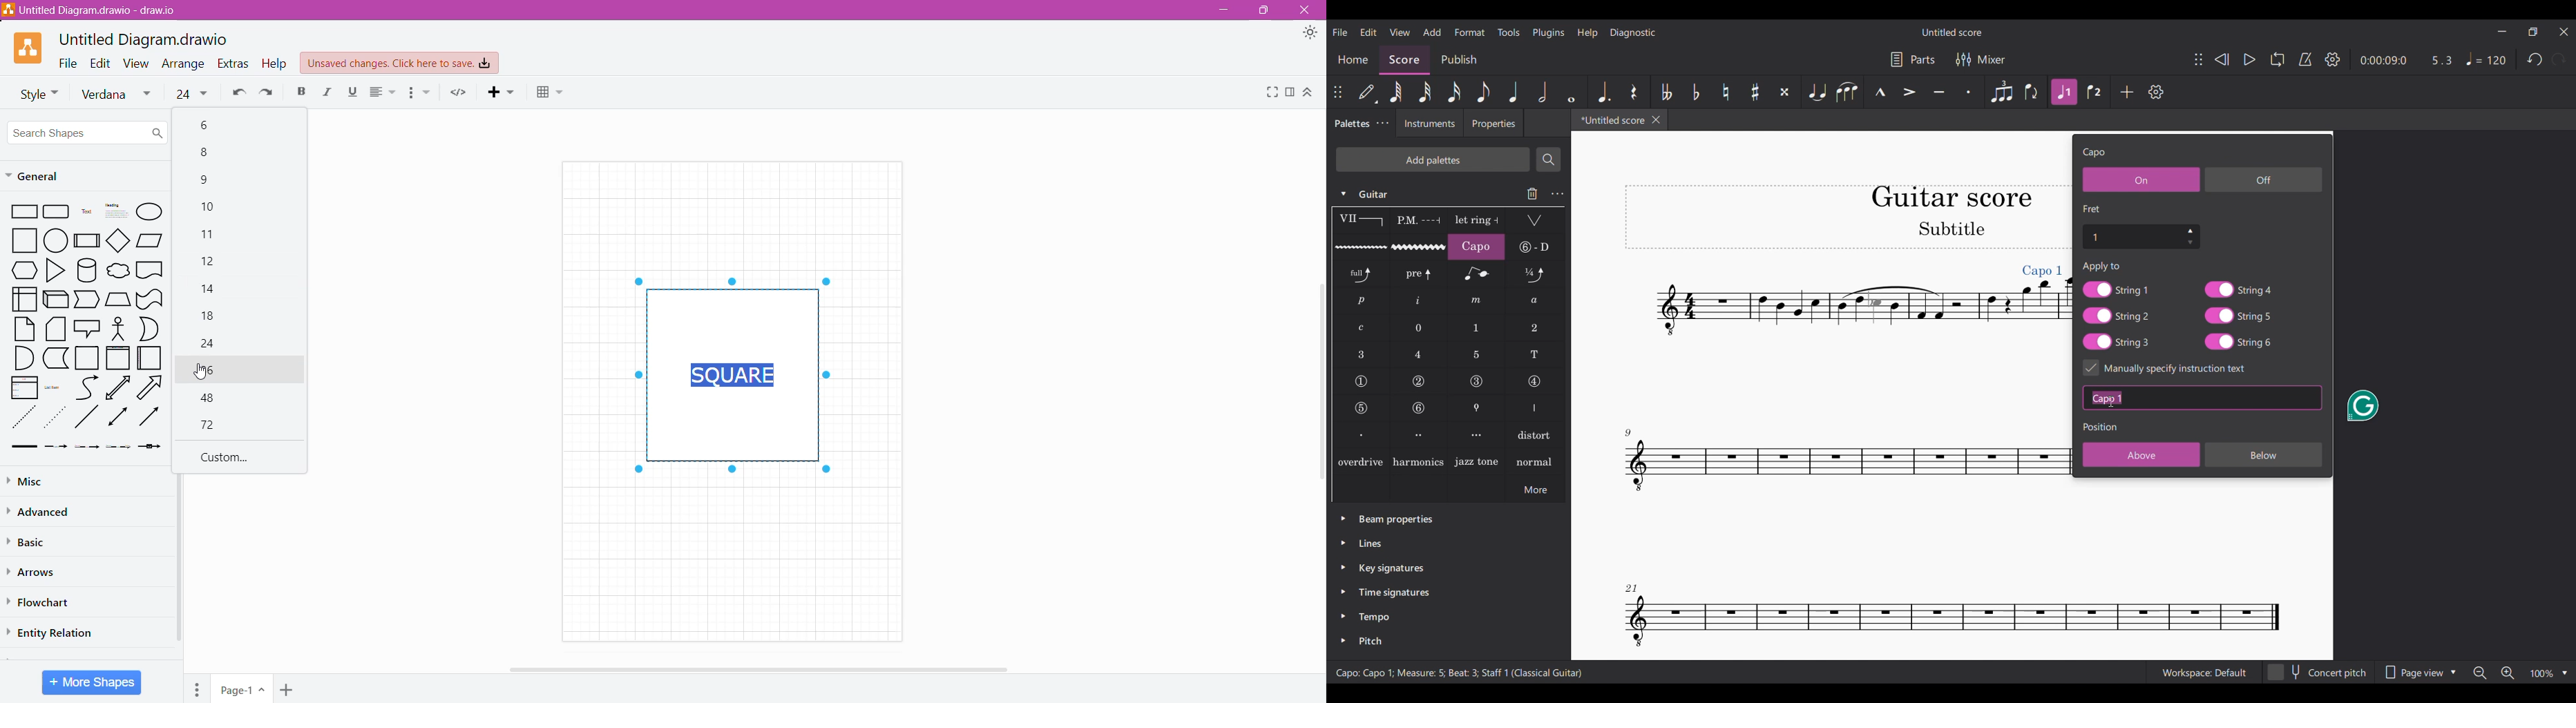 The image size is (2576, 728). I want to click on Bold, so click(301, 93).